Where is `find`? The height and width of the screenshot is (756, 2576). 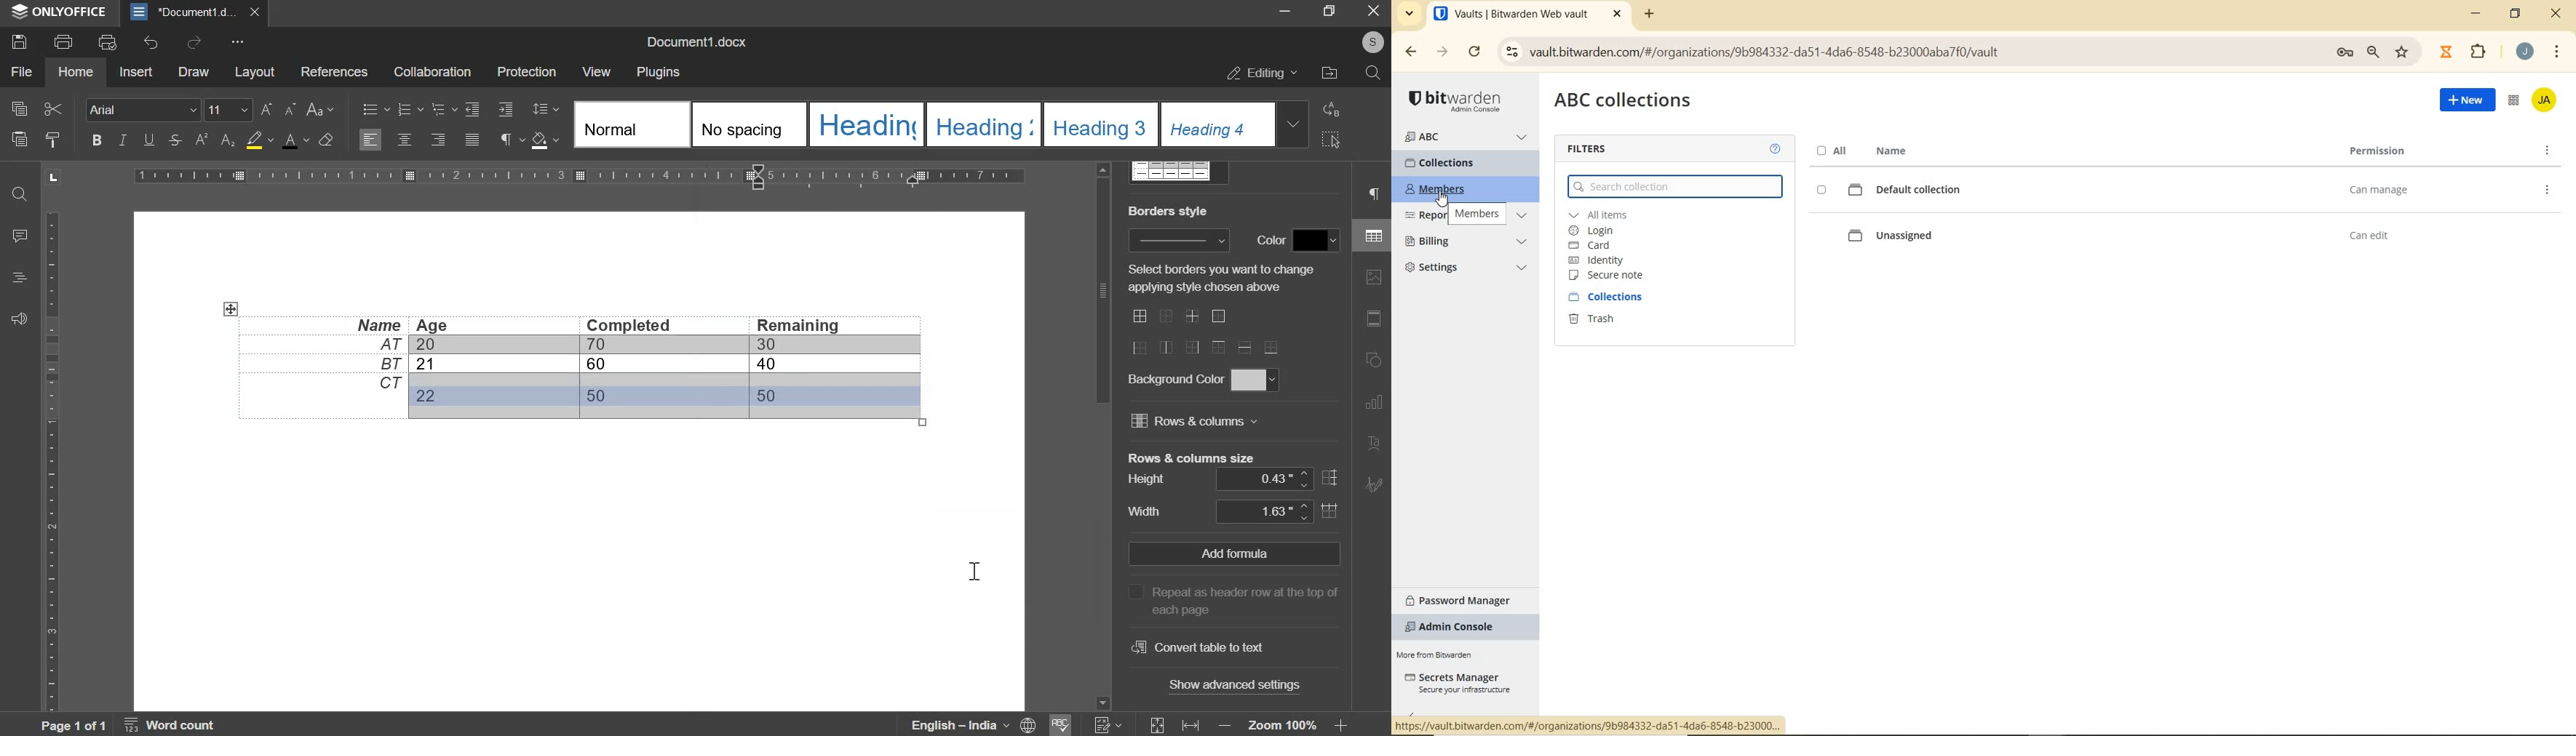 find is located at coordinates (22, 194).